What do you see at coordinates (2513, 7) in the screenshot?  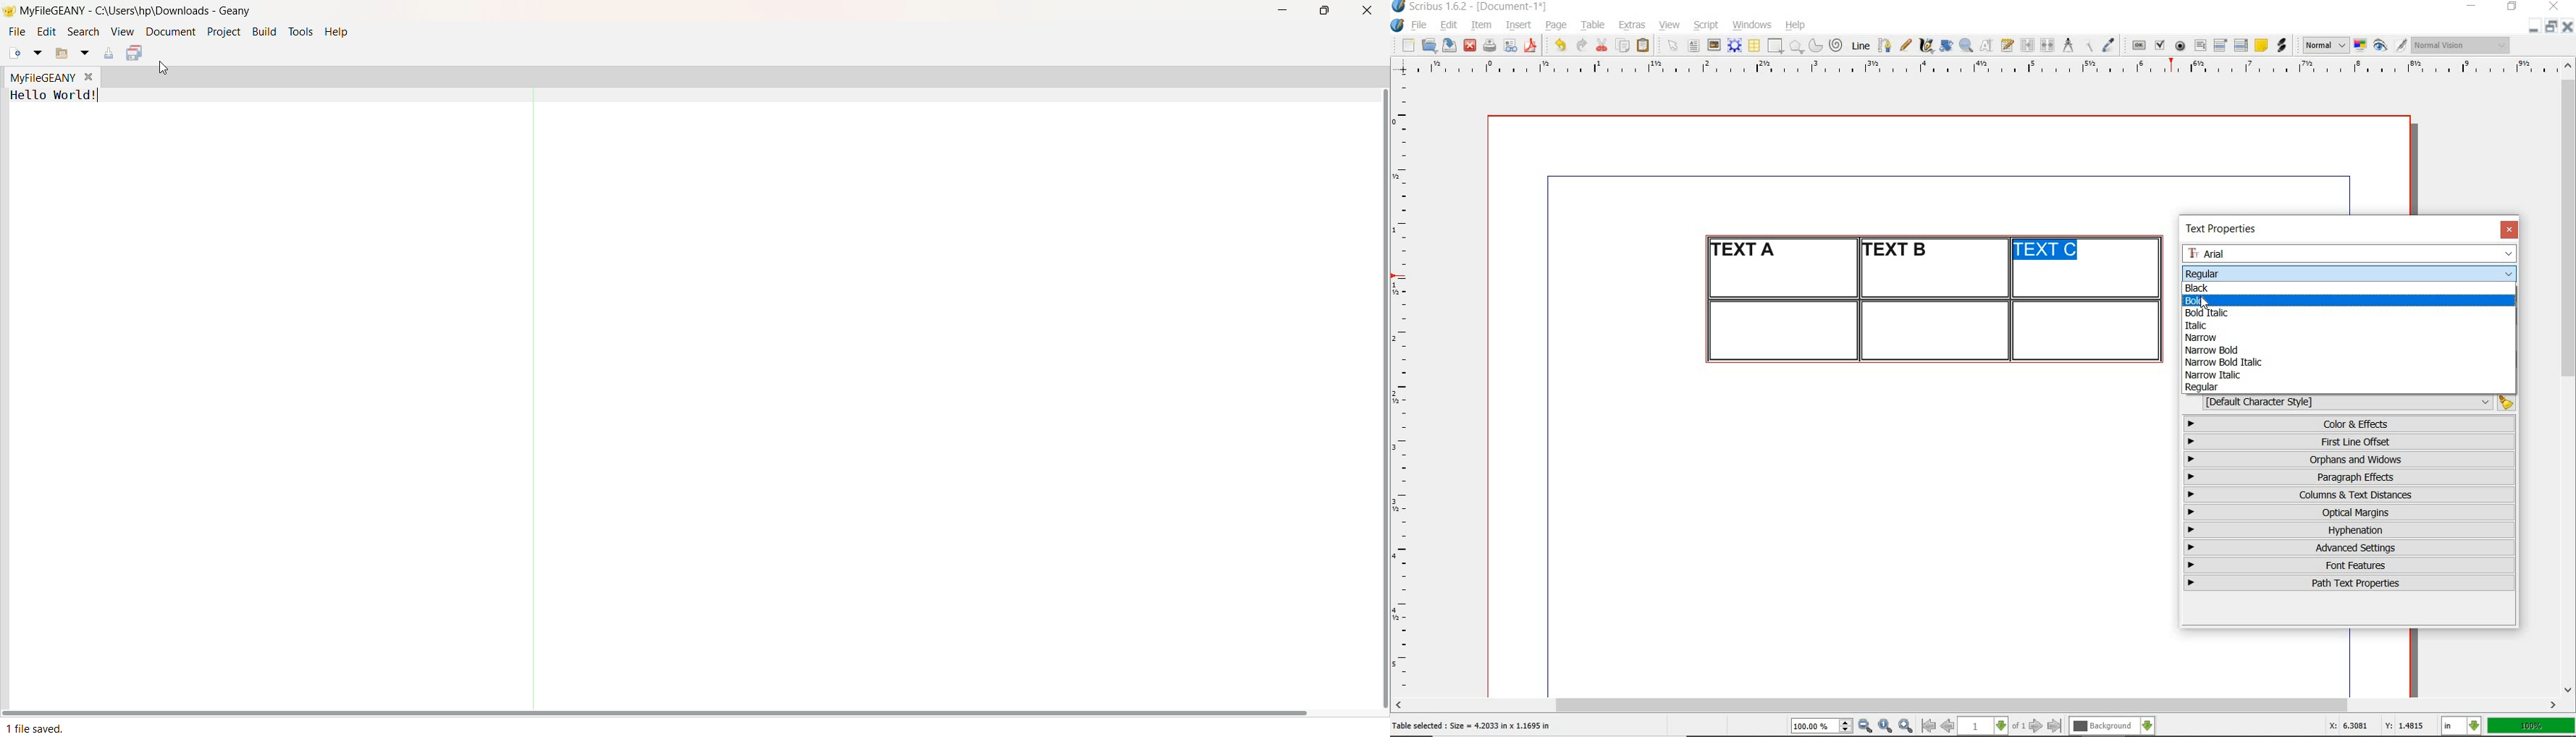 I see `restore` at bounding box center [2513, 7].